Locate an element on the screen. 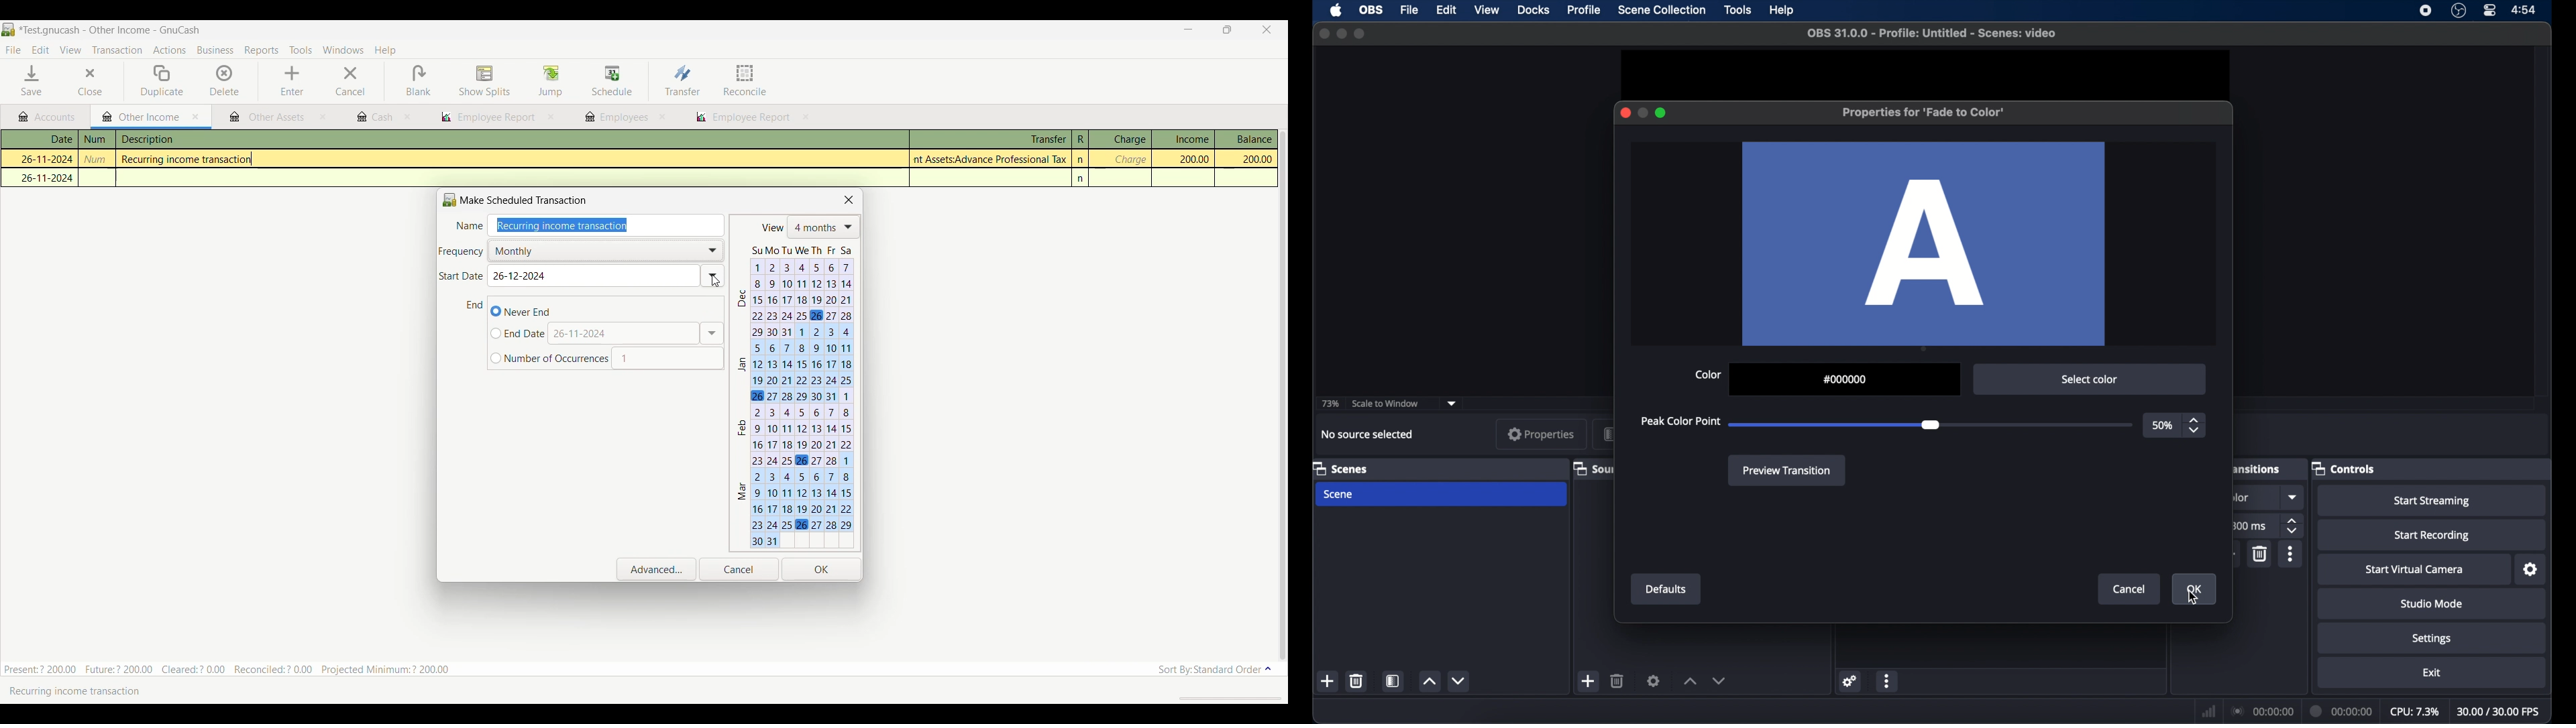  close is located at coordinates (1324, 34).